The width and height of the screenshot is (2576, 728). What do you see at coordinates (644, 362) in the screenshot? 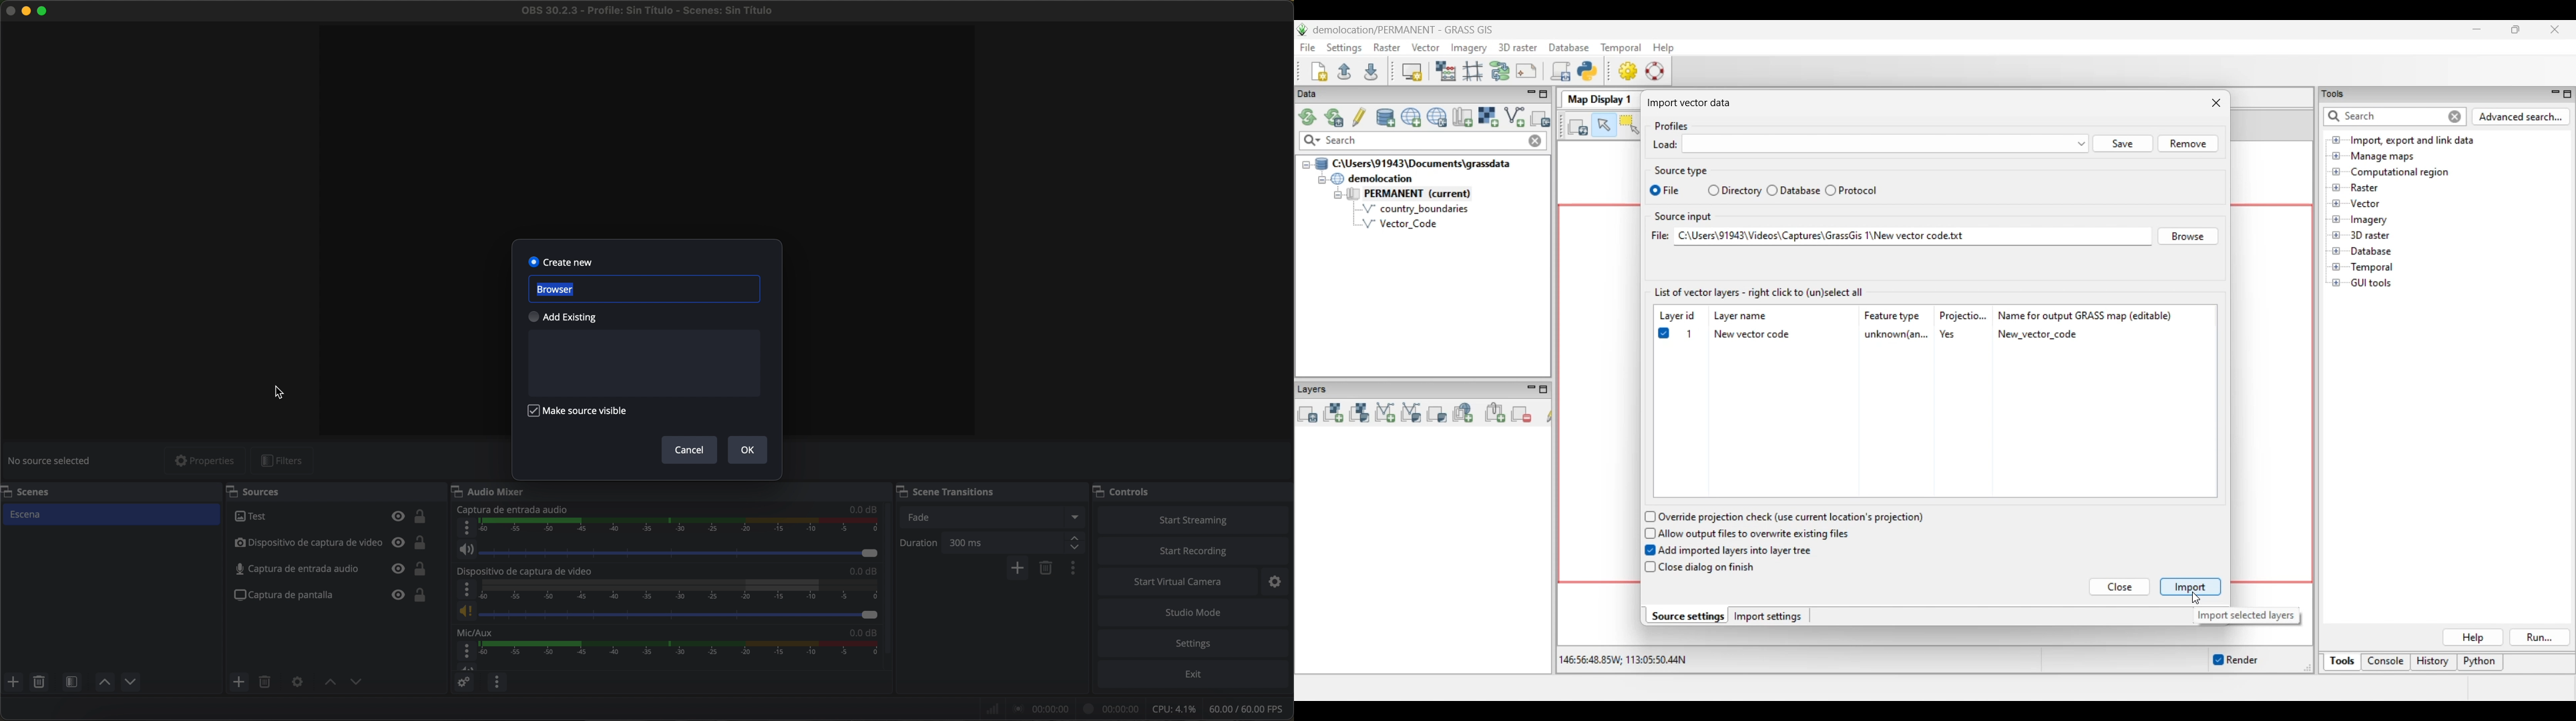
I see `space to text` at bounding box center [644, 362].